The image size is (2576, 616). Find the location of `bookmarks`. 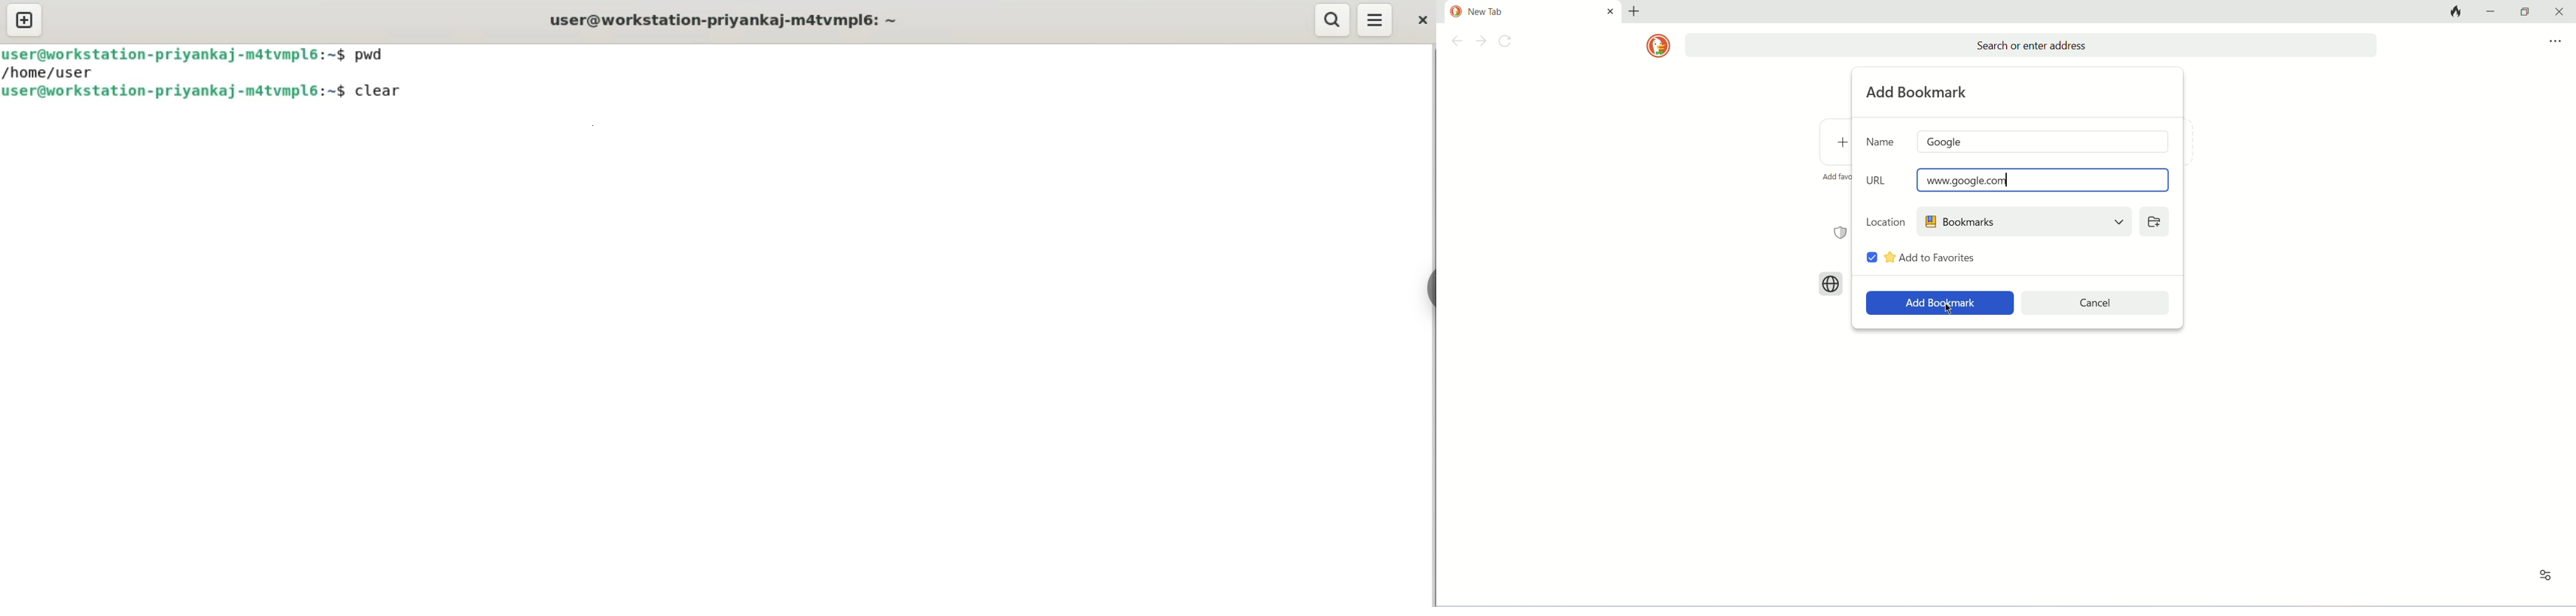

bookmarks is located at coordinates (2023, 221).